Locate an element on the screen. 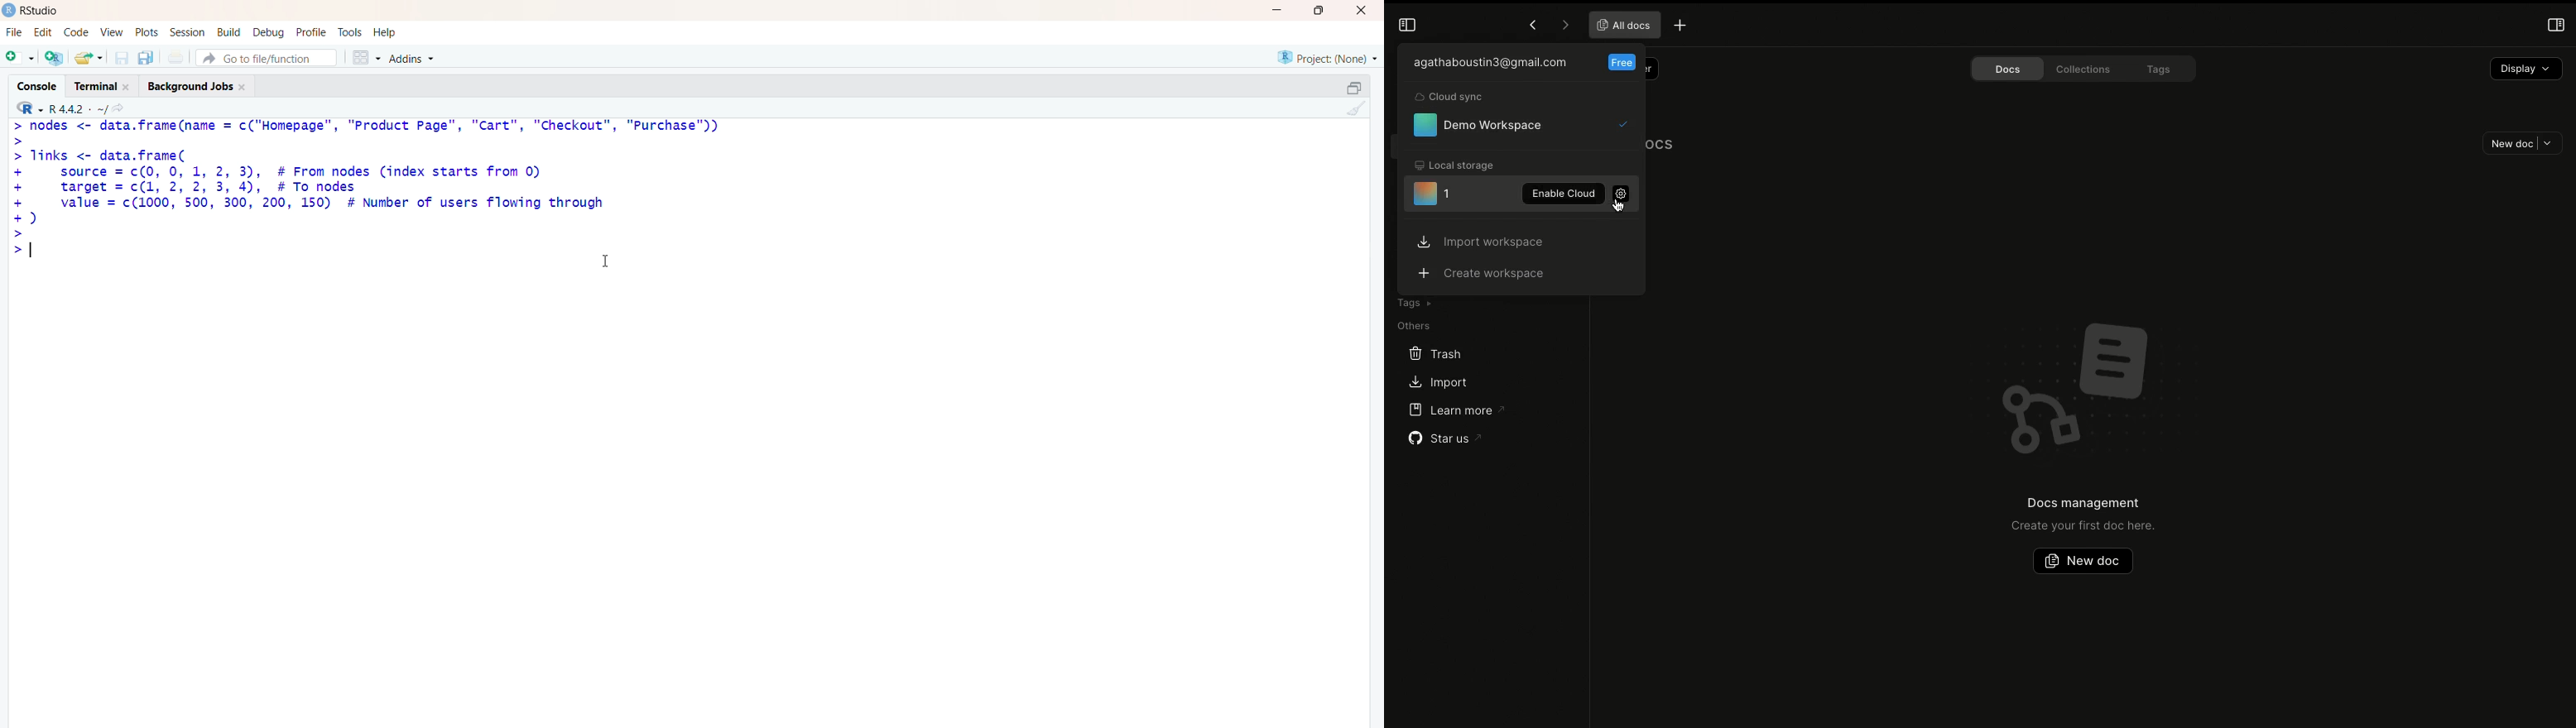  profile is located at coordinates (311, 31).